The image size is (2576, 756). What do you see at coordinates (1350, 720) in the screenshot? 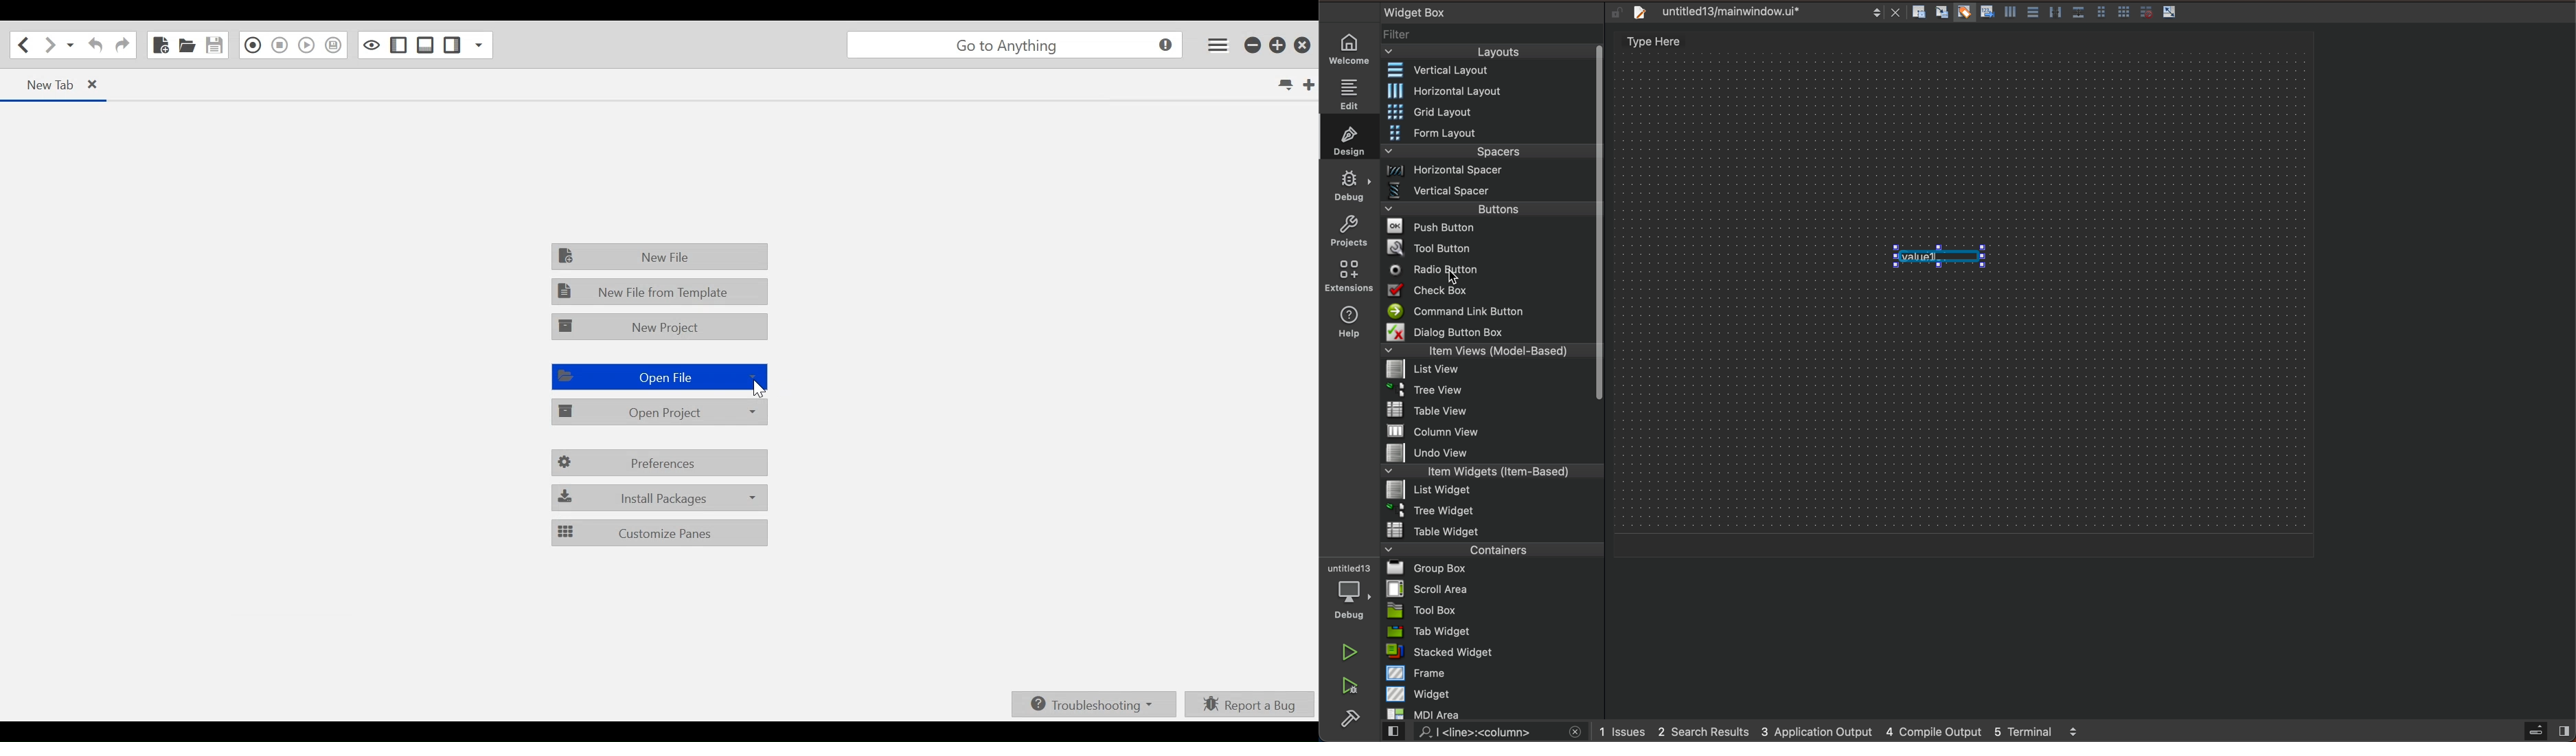
I see `build` at bounding box center [1350, 720].